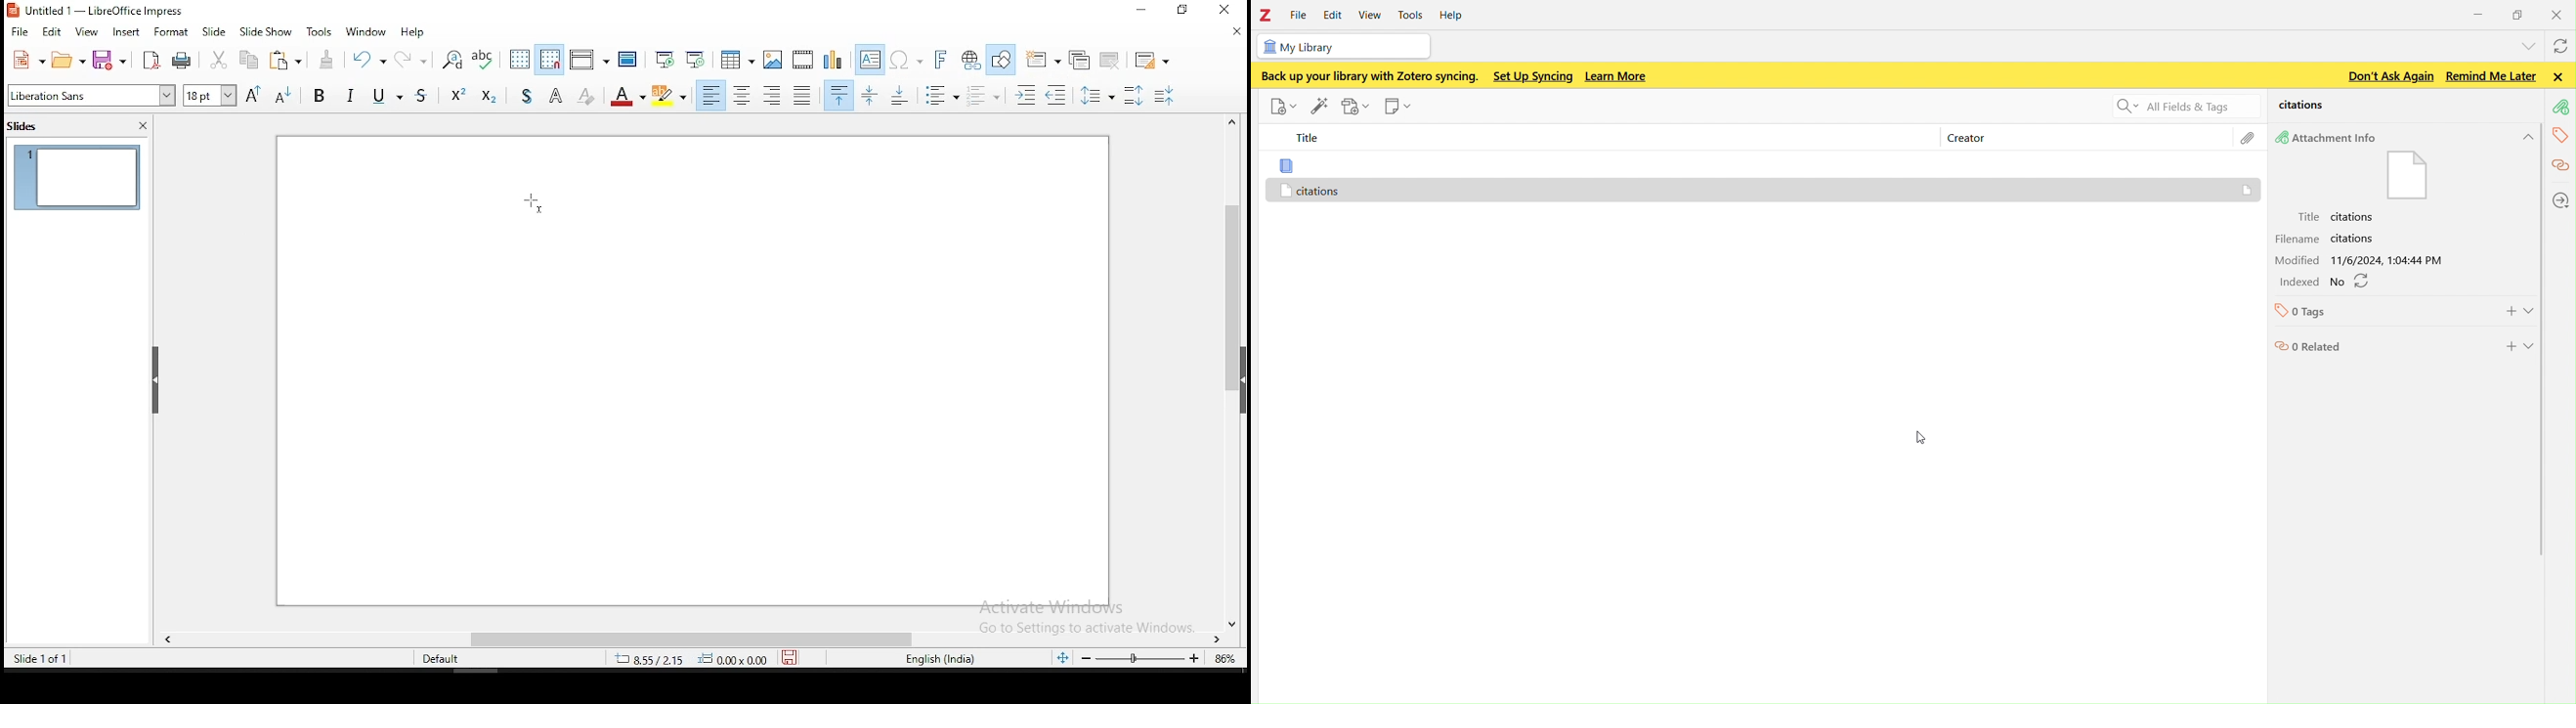 This screenshot has height=728, width=2576. I want to click on zoom slider, so click(1140, 658).